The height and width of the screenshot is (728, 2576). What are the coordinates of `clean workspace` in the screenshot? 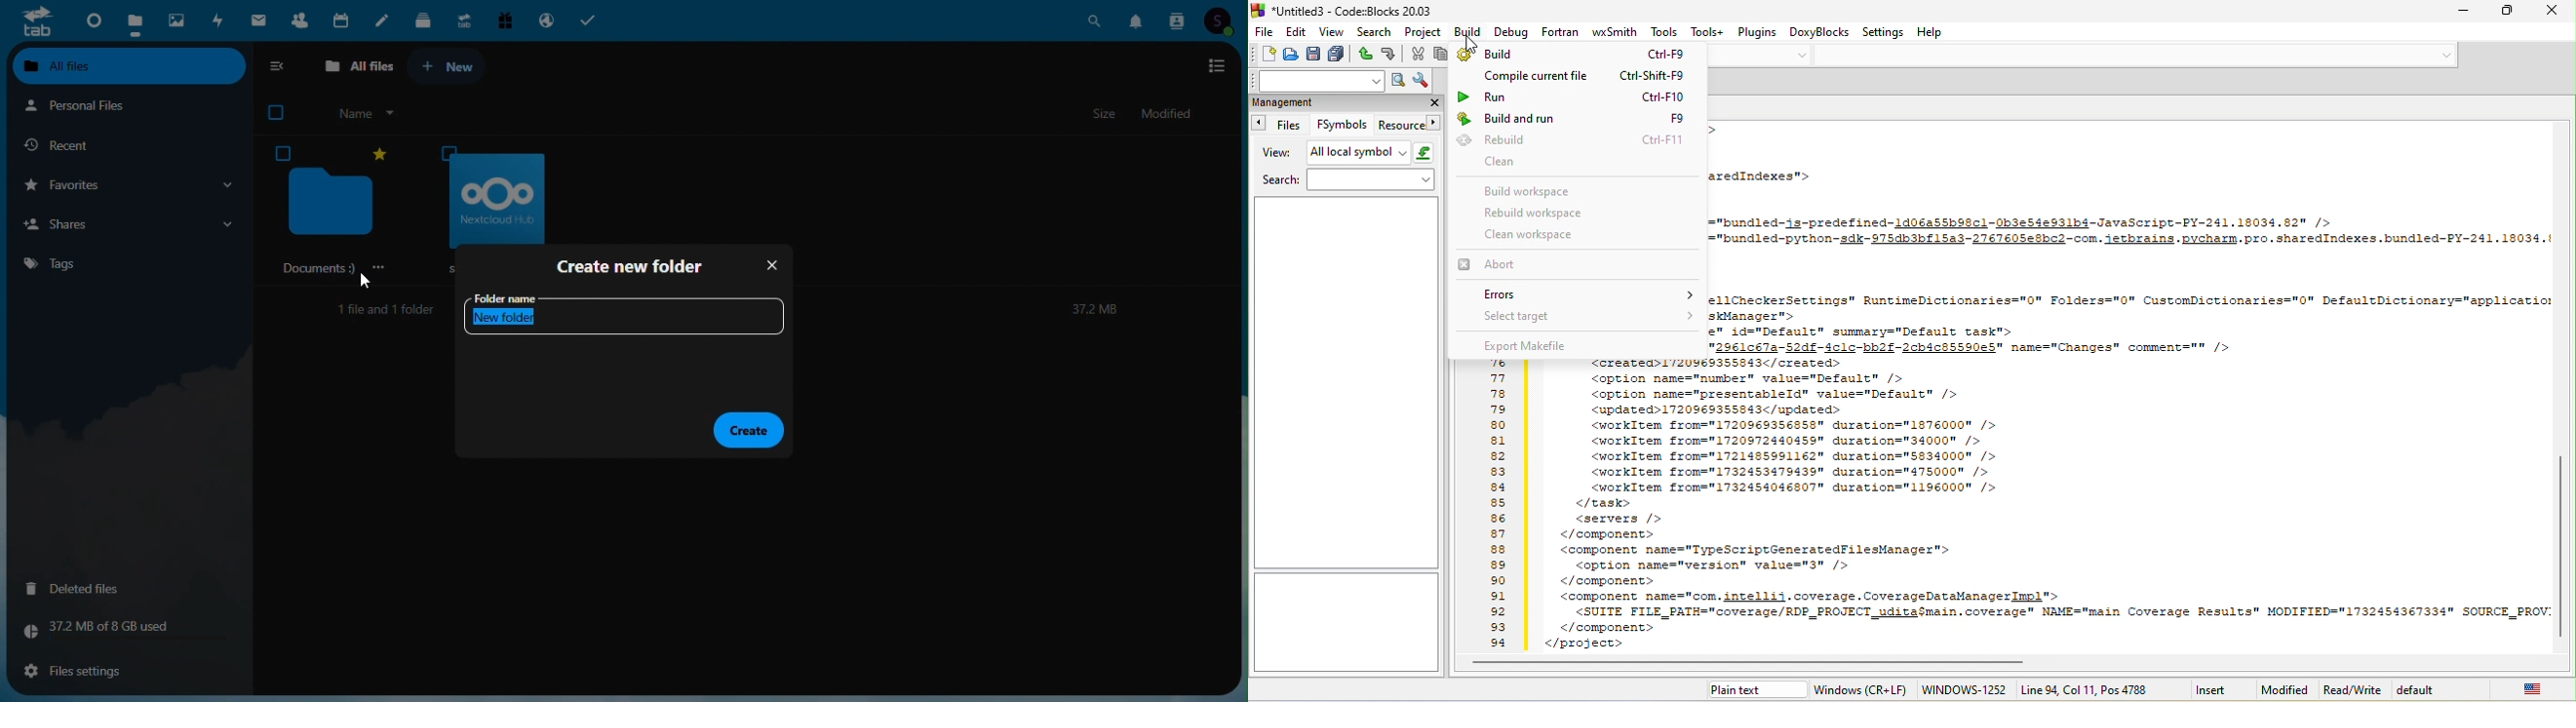 It's located at (1552, 235).